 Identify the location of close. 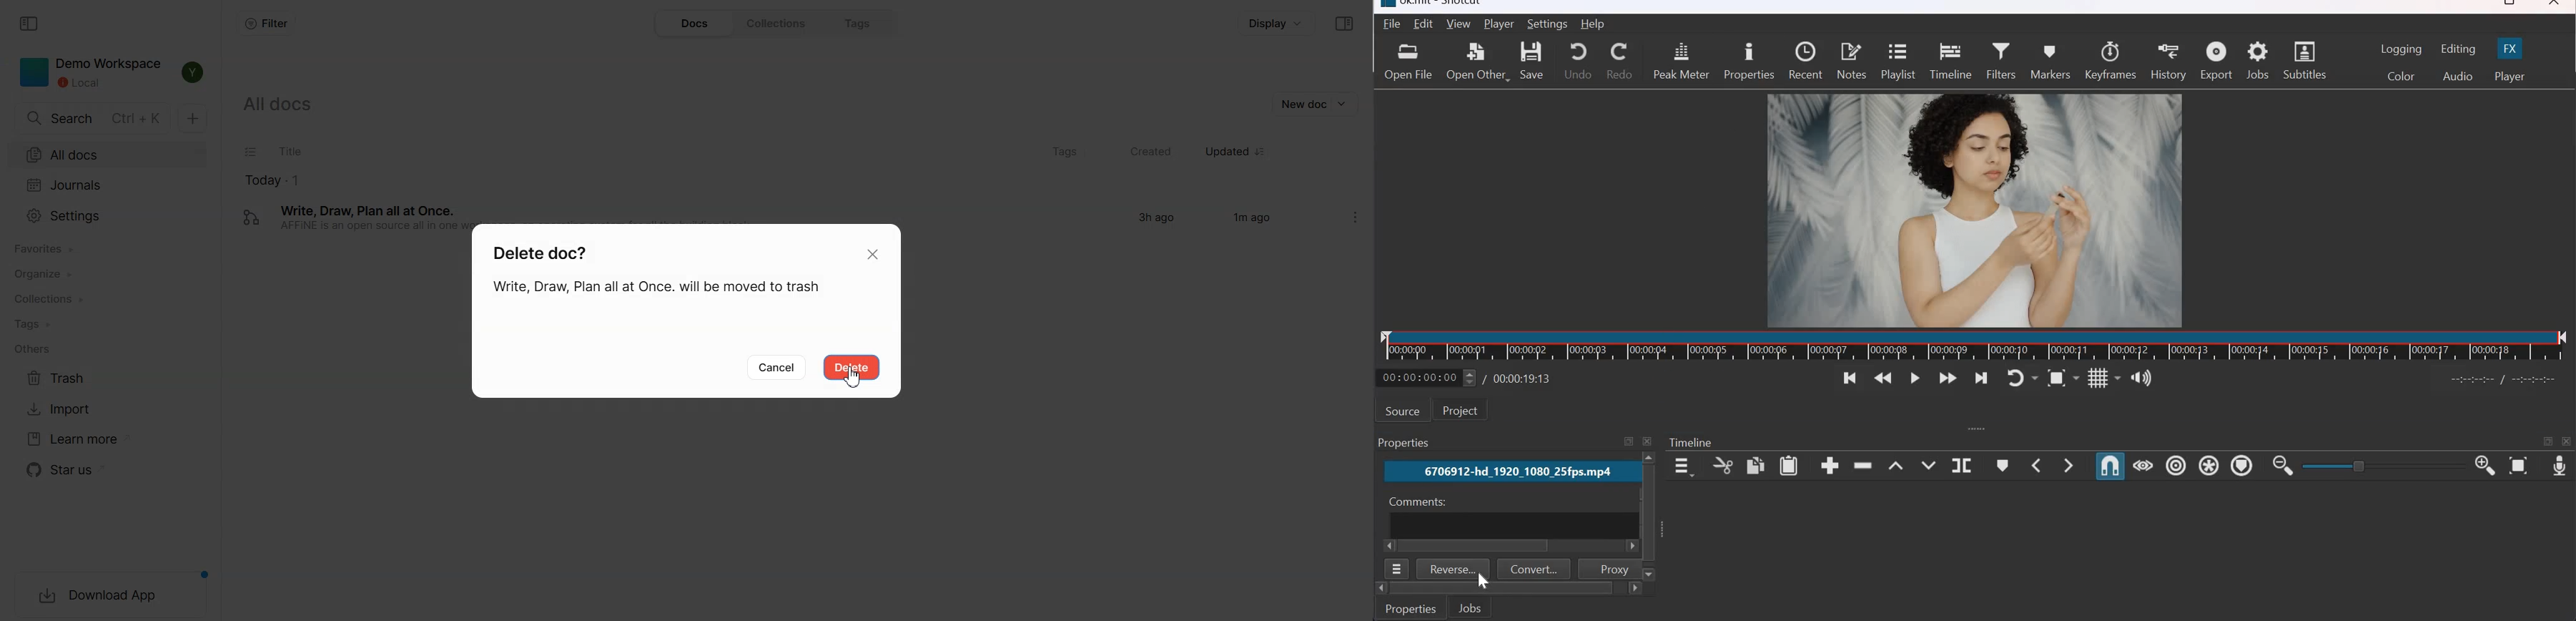
(2568, 442).